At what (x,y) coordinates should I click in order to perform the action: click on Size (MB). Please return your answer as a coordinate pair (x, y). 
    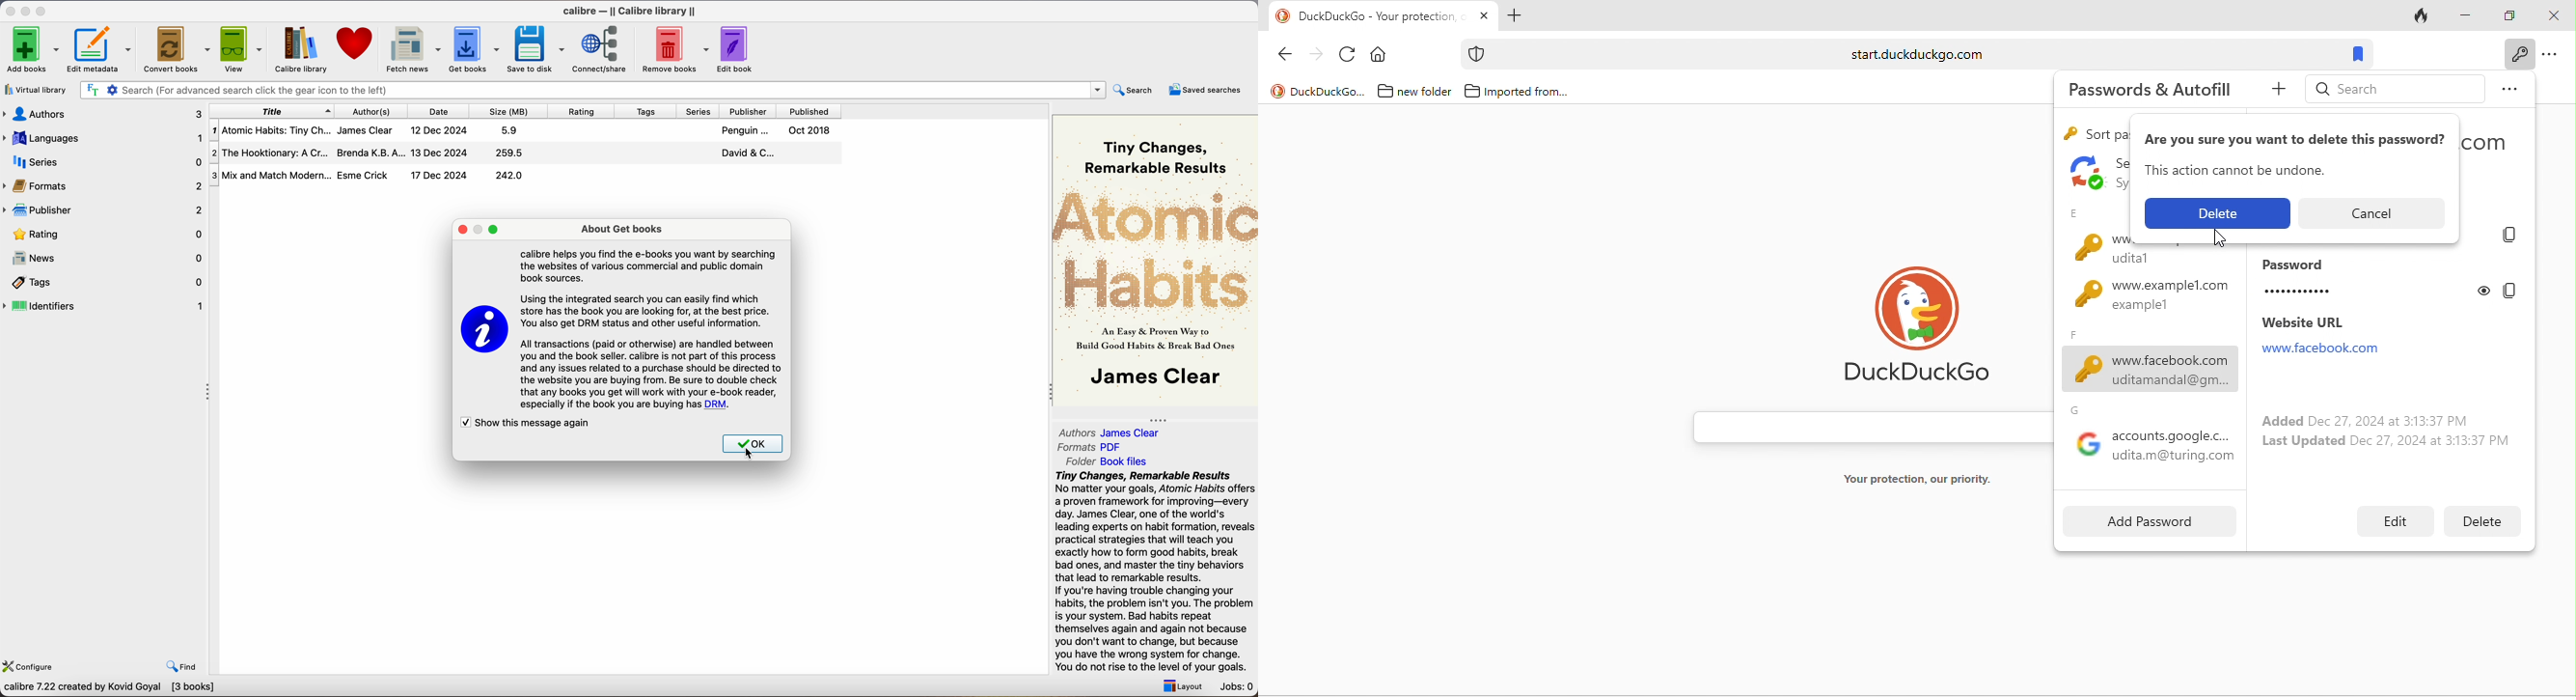
    Looking at the image, I should click on (509, 112).